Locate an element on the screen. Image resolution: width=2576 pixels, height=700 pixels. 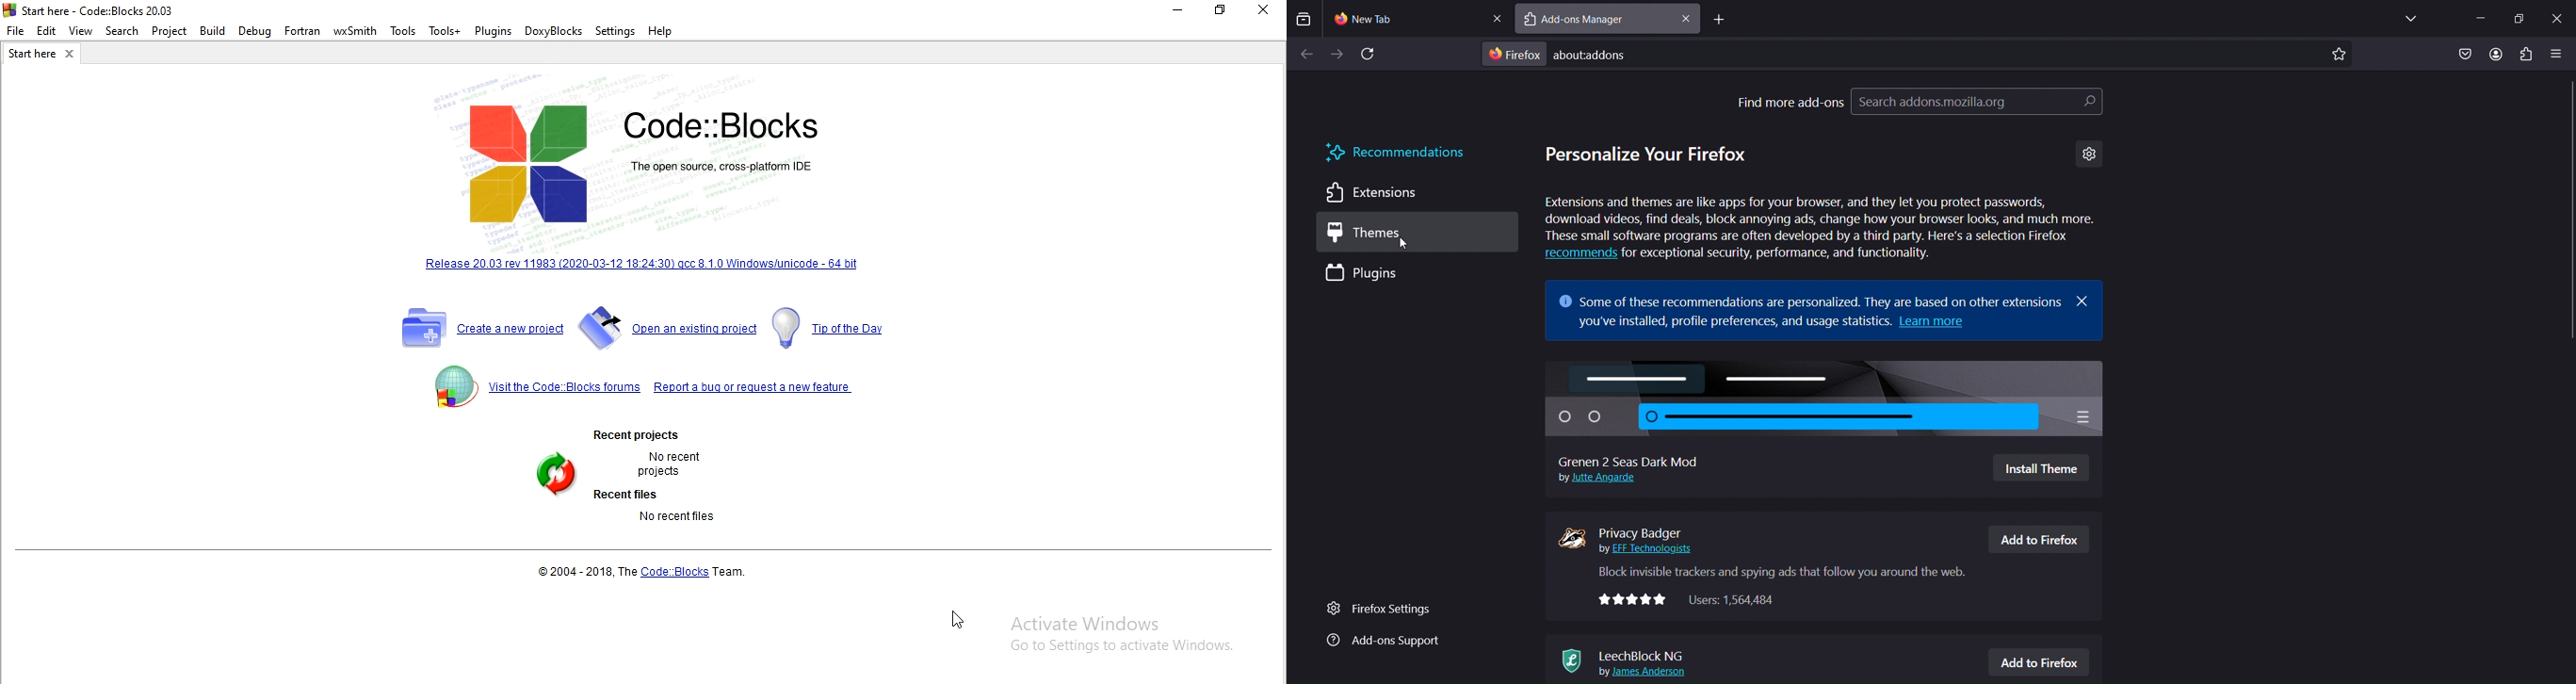
close tab is located at coordinates (1686, 19).